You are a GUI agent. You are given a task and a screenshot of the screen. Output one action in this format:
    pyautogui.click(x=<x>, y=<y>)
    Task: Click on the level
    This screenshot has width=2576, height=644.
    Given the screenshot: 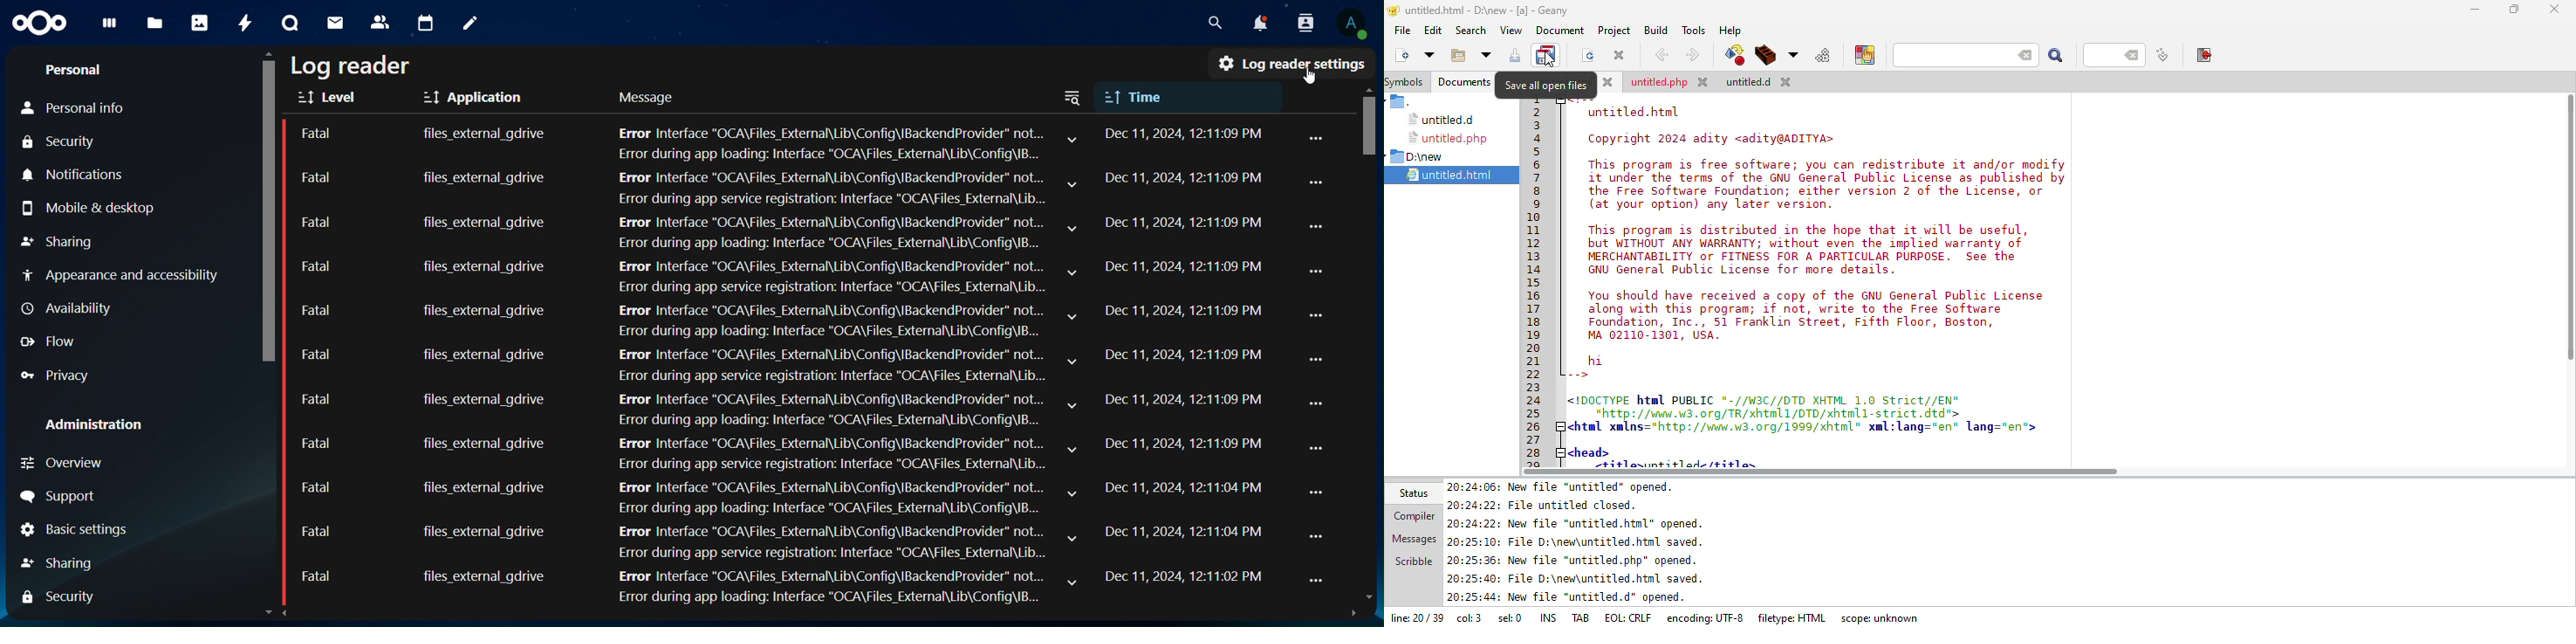 What is the action you would take?
    pyautogui.click(x=332, y=98)
    